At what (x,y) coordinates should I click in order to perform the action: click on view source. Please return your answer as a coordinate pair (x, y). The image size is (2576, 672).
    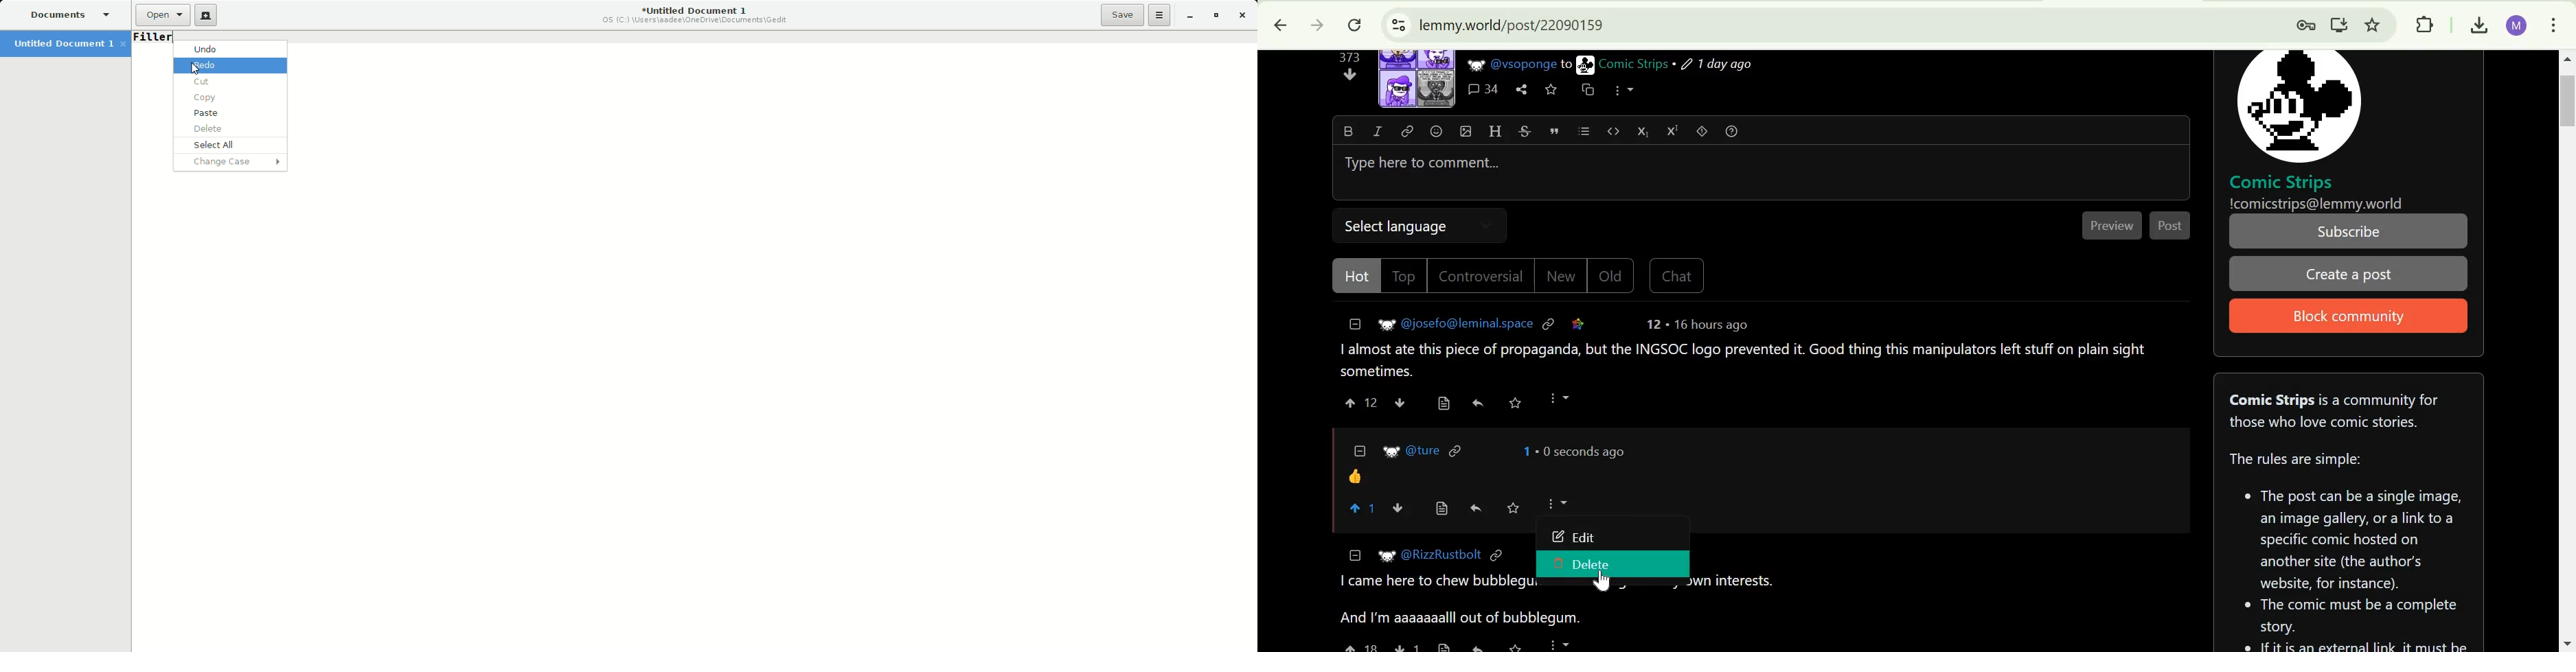
    Looking at the image, I should click on (1446, 647).